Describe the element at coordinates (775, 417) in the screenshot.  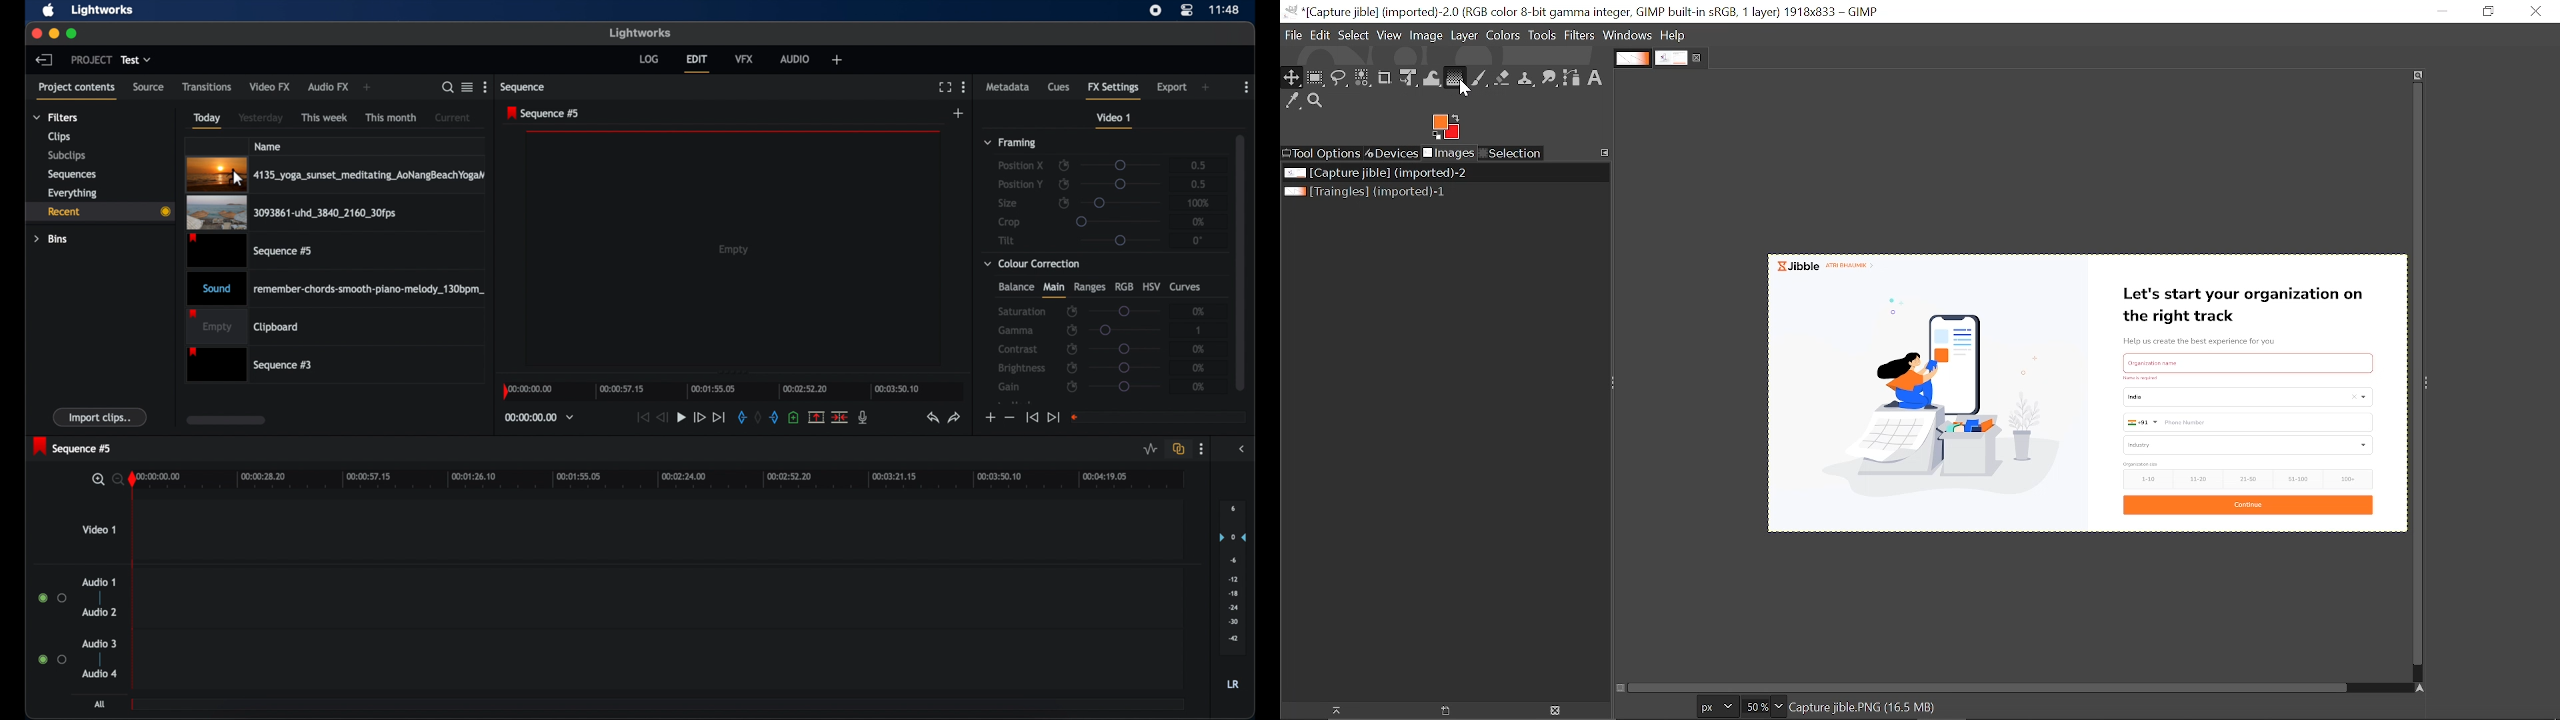
I see `out mark` at that location.